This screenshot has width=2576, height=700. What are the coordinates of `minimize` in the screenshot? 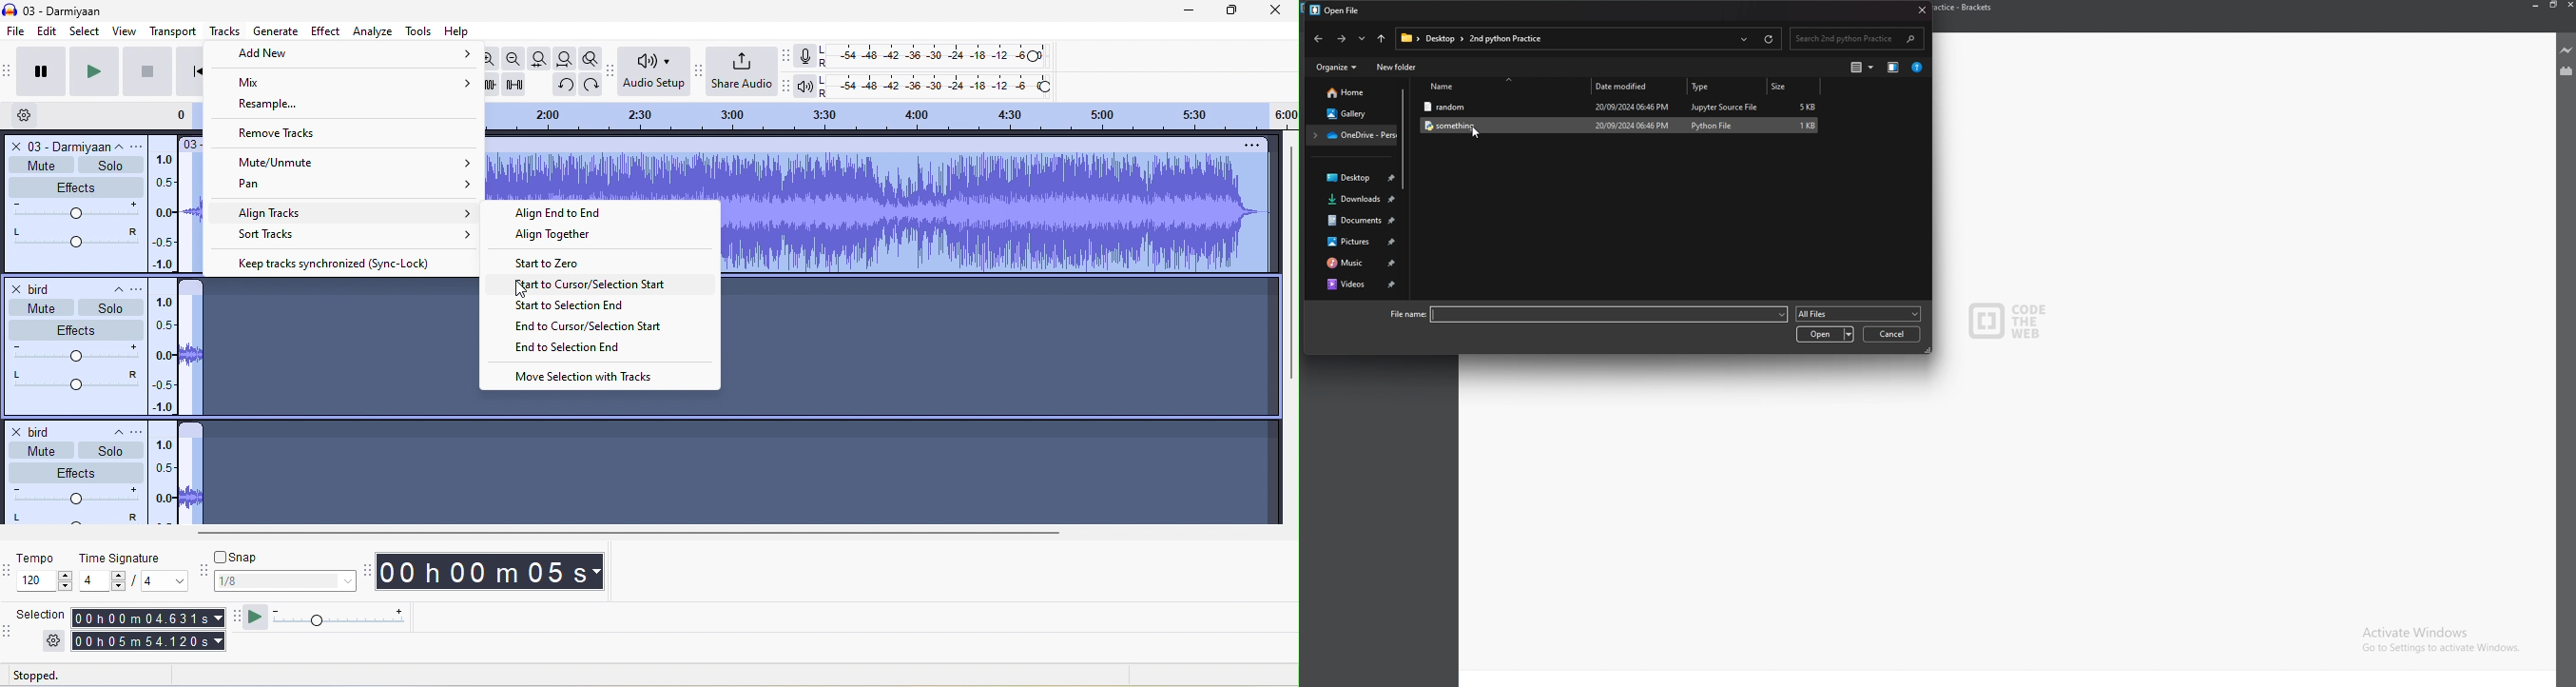 It's located at (1177, 10).